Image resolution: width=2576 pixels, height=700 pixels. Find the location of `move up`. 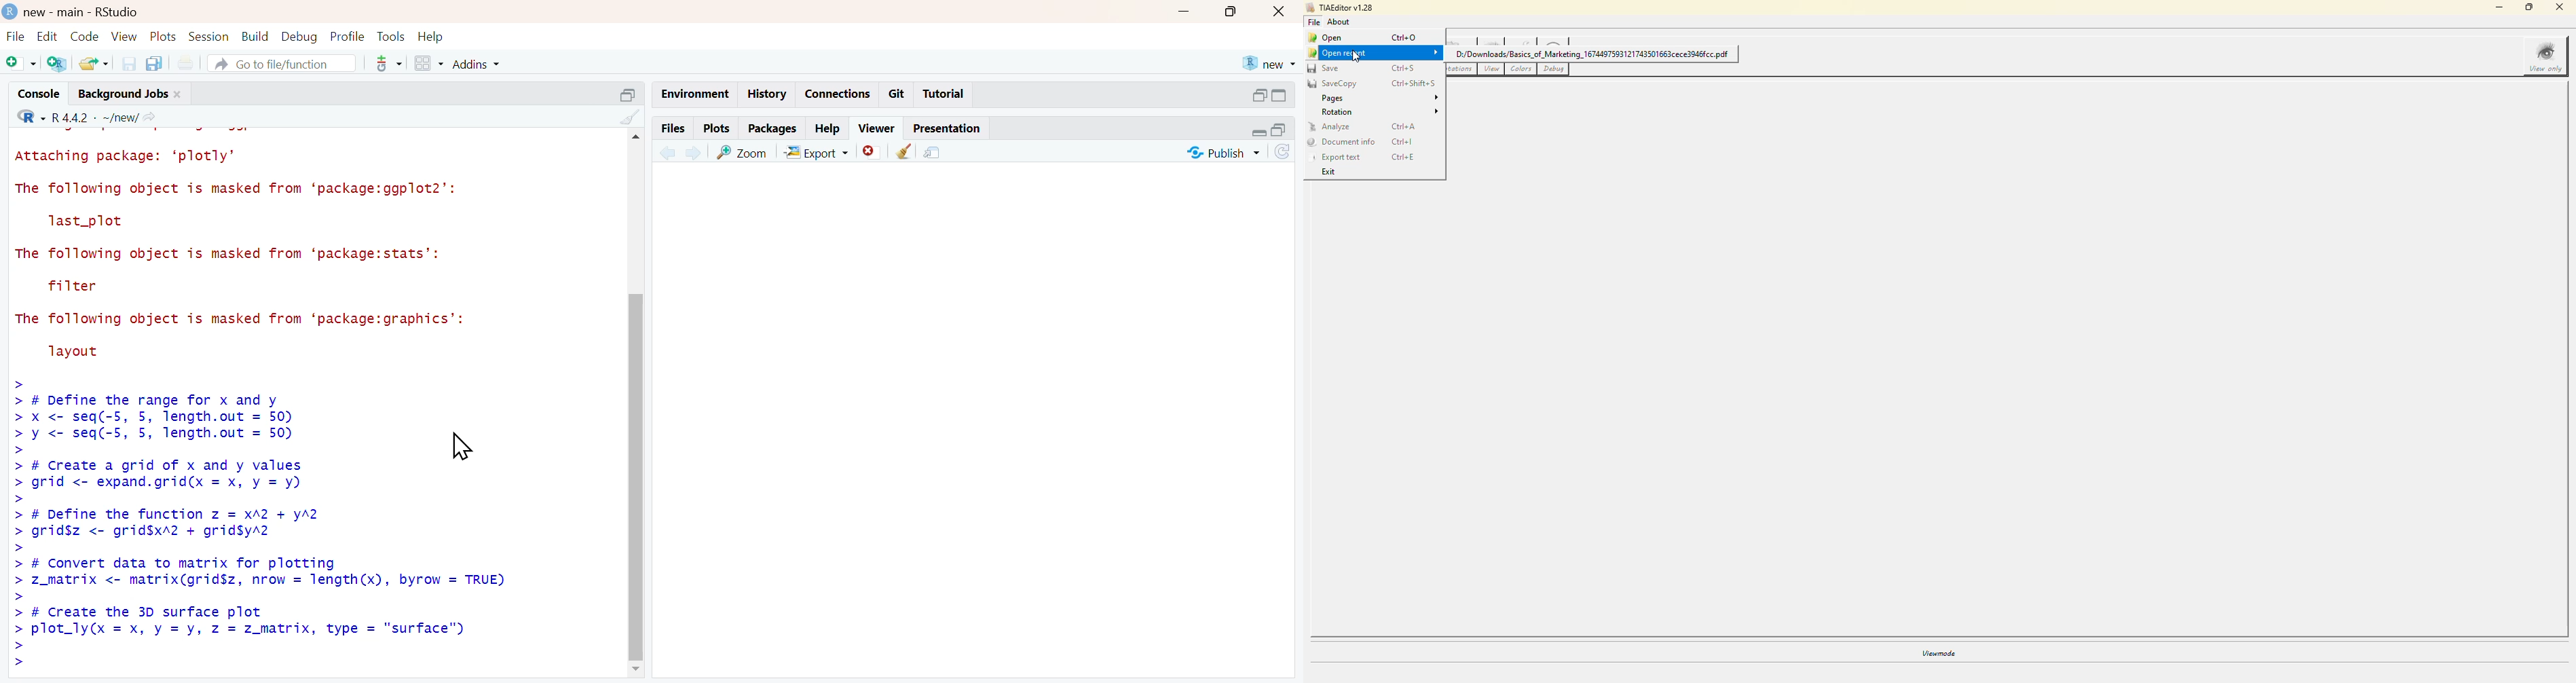

move up is located at coordinates (634, 140).